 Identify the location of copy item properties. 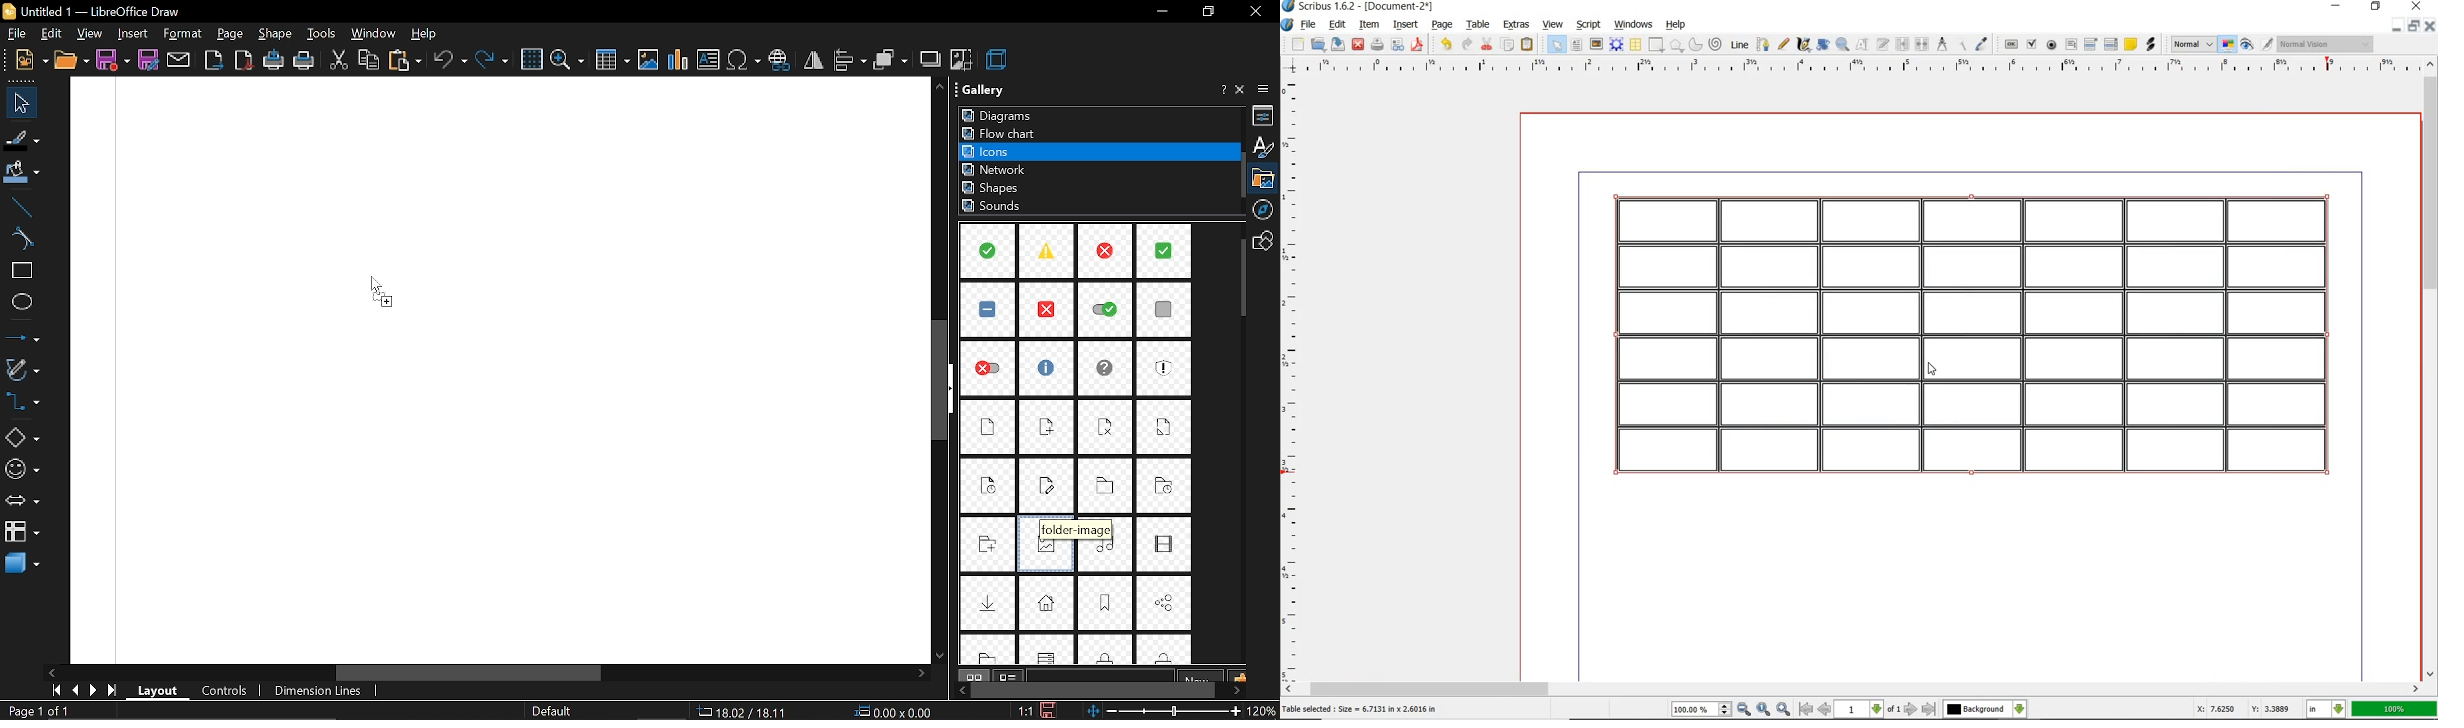
(1963, 46).